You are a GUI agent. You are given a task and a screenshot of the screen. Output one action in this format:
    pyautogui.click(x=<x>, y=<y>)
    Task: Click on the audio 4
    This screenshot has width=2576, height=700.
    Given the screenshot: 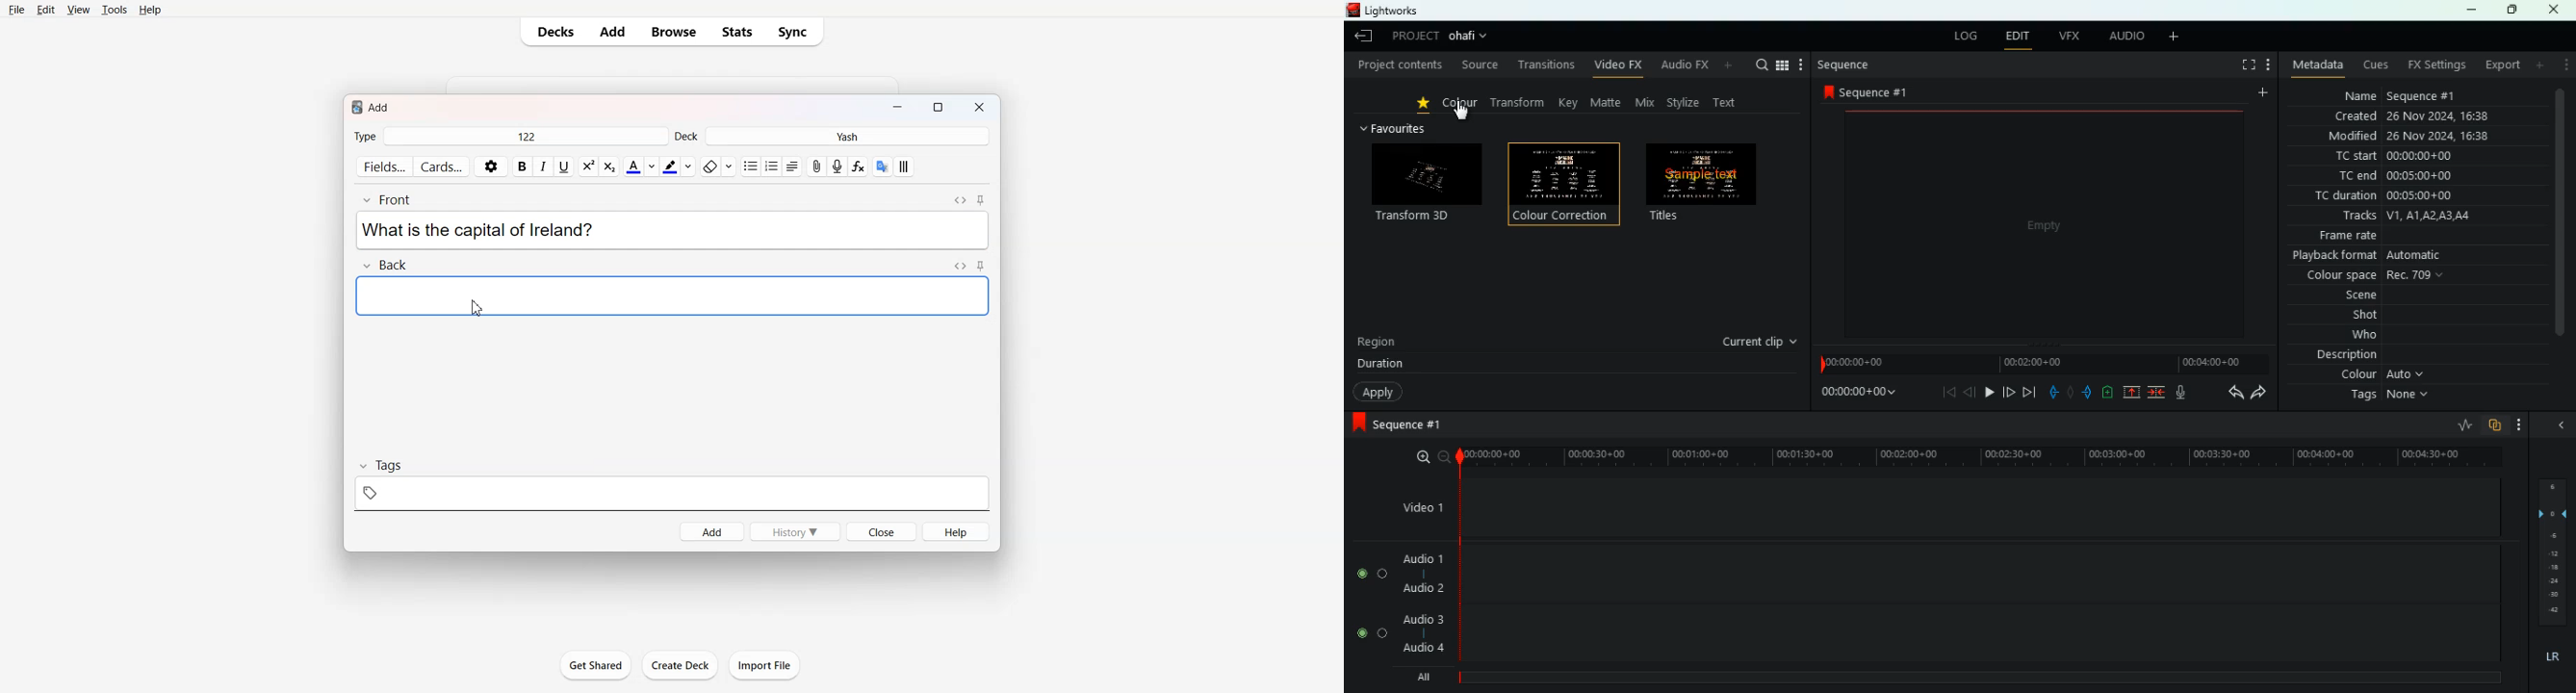 What is the action you would take?
    pyautogui.click(x=1425, y=648)
    